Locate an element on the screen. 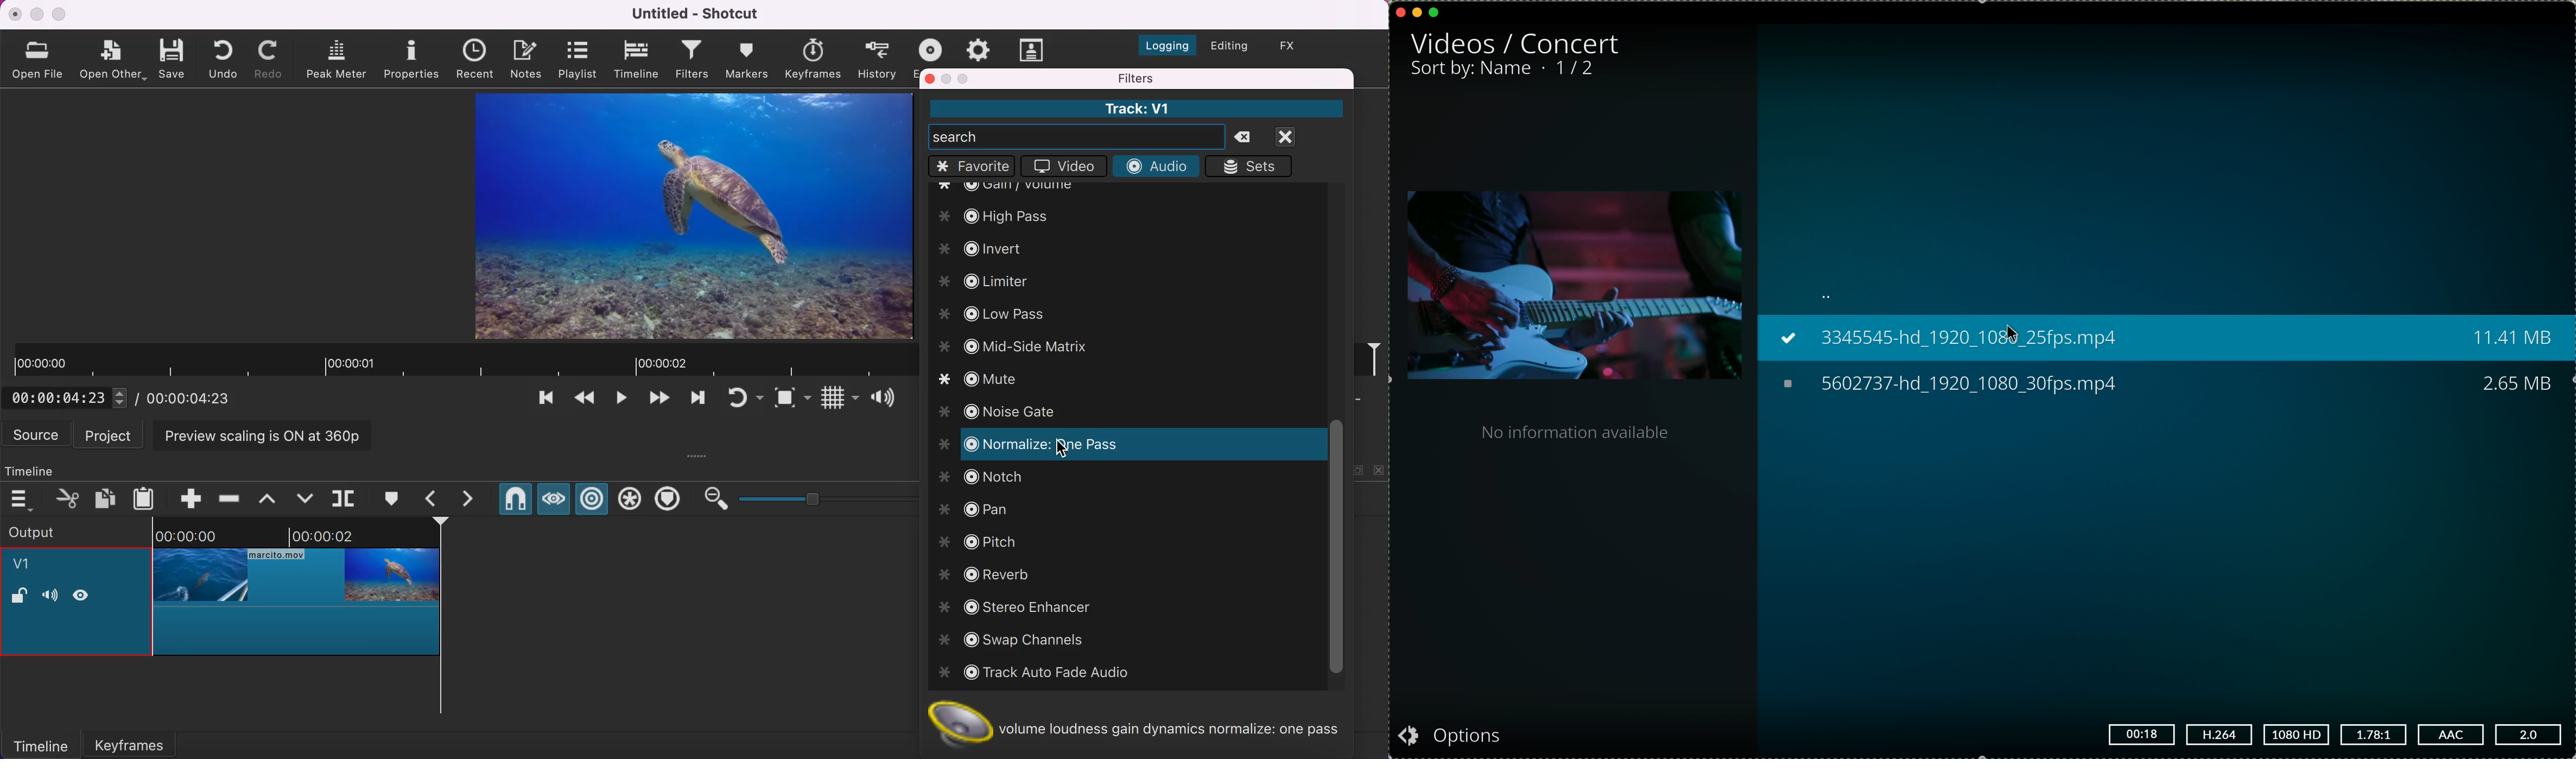 The height and width of the screenshot is (784, 2576). preview scaling is on at 360p is located at coordinates (269, 434).